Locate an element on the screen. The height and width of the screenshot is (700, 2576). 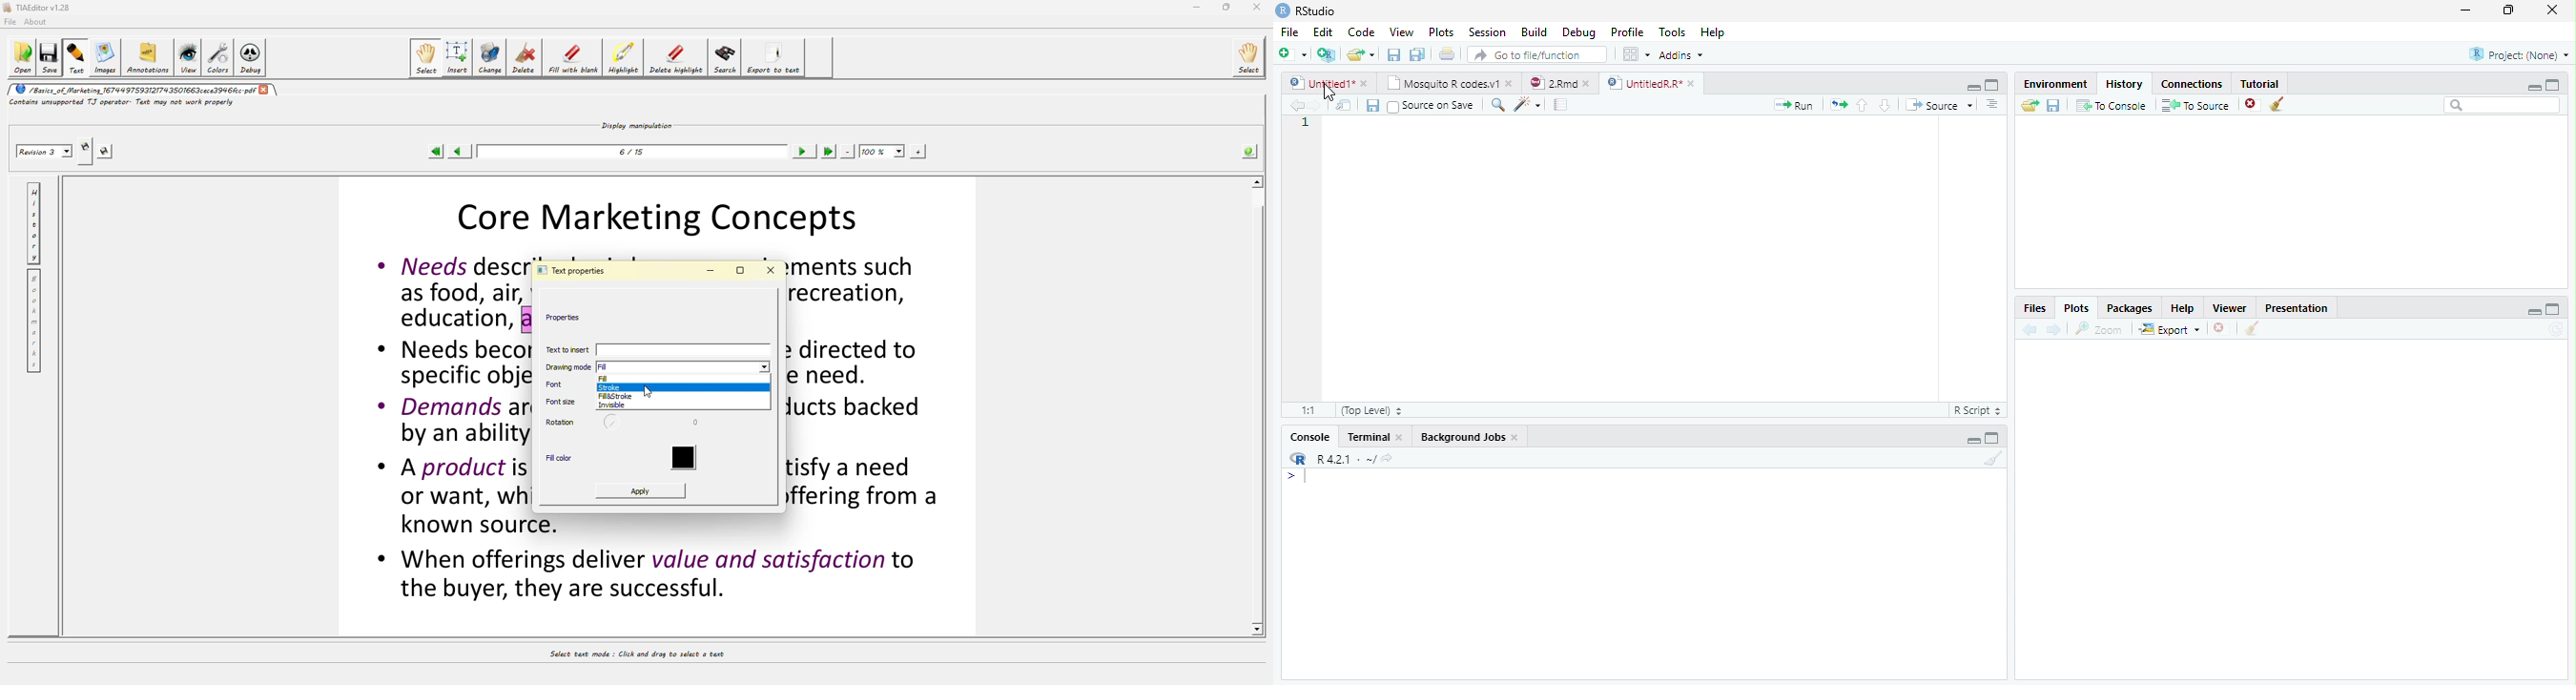
Clear Console is located at coordinates (2250, 329).